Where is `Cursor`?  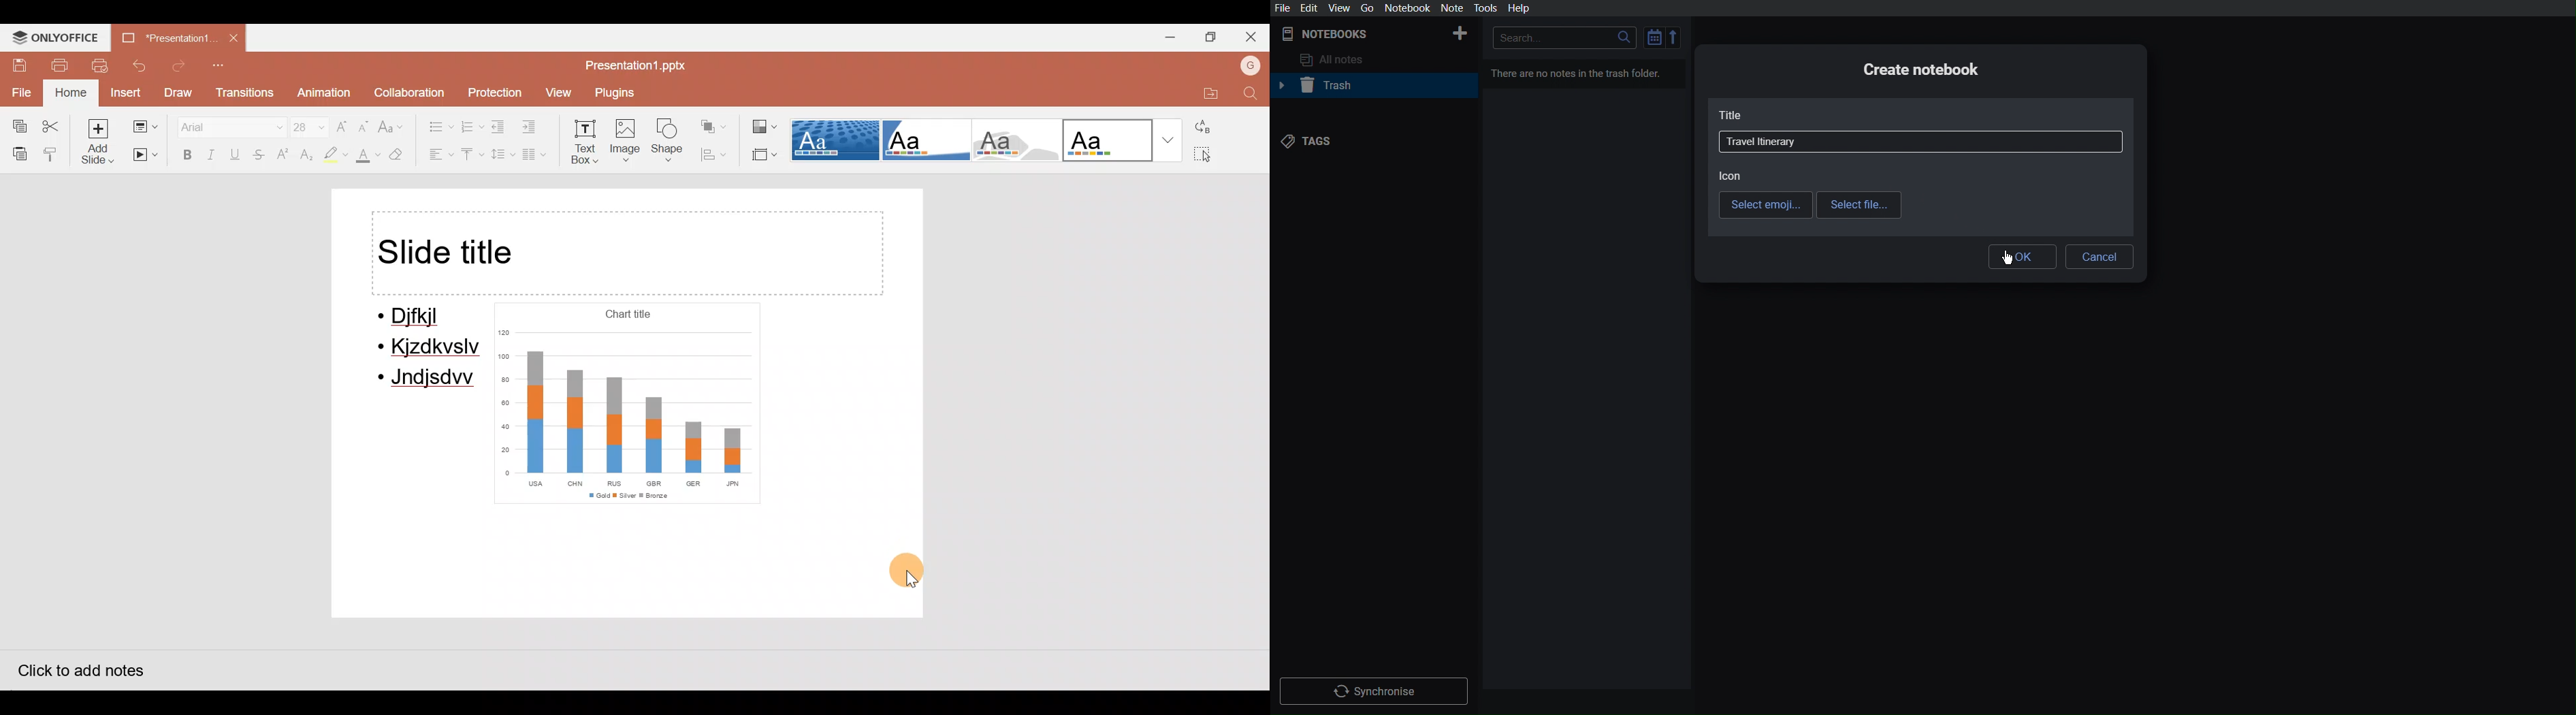 Cursor is located at coordinates (915, 580).